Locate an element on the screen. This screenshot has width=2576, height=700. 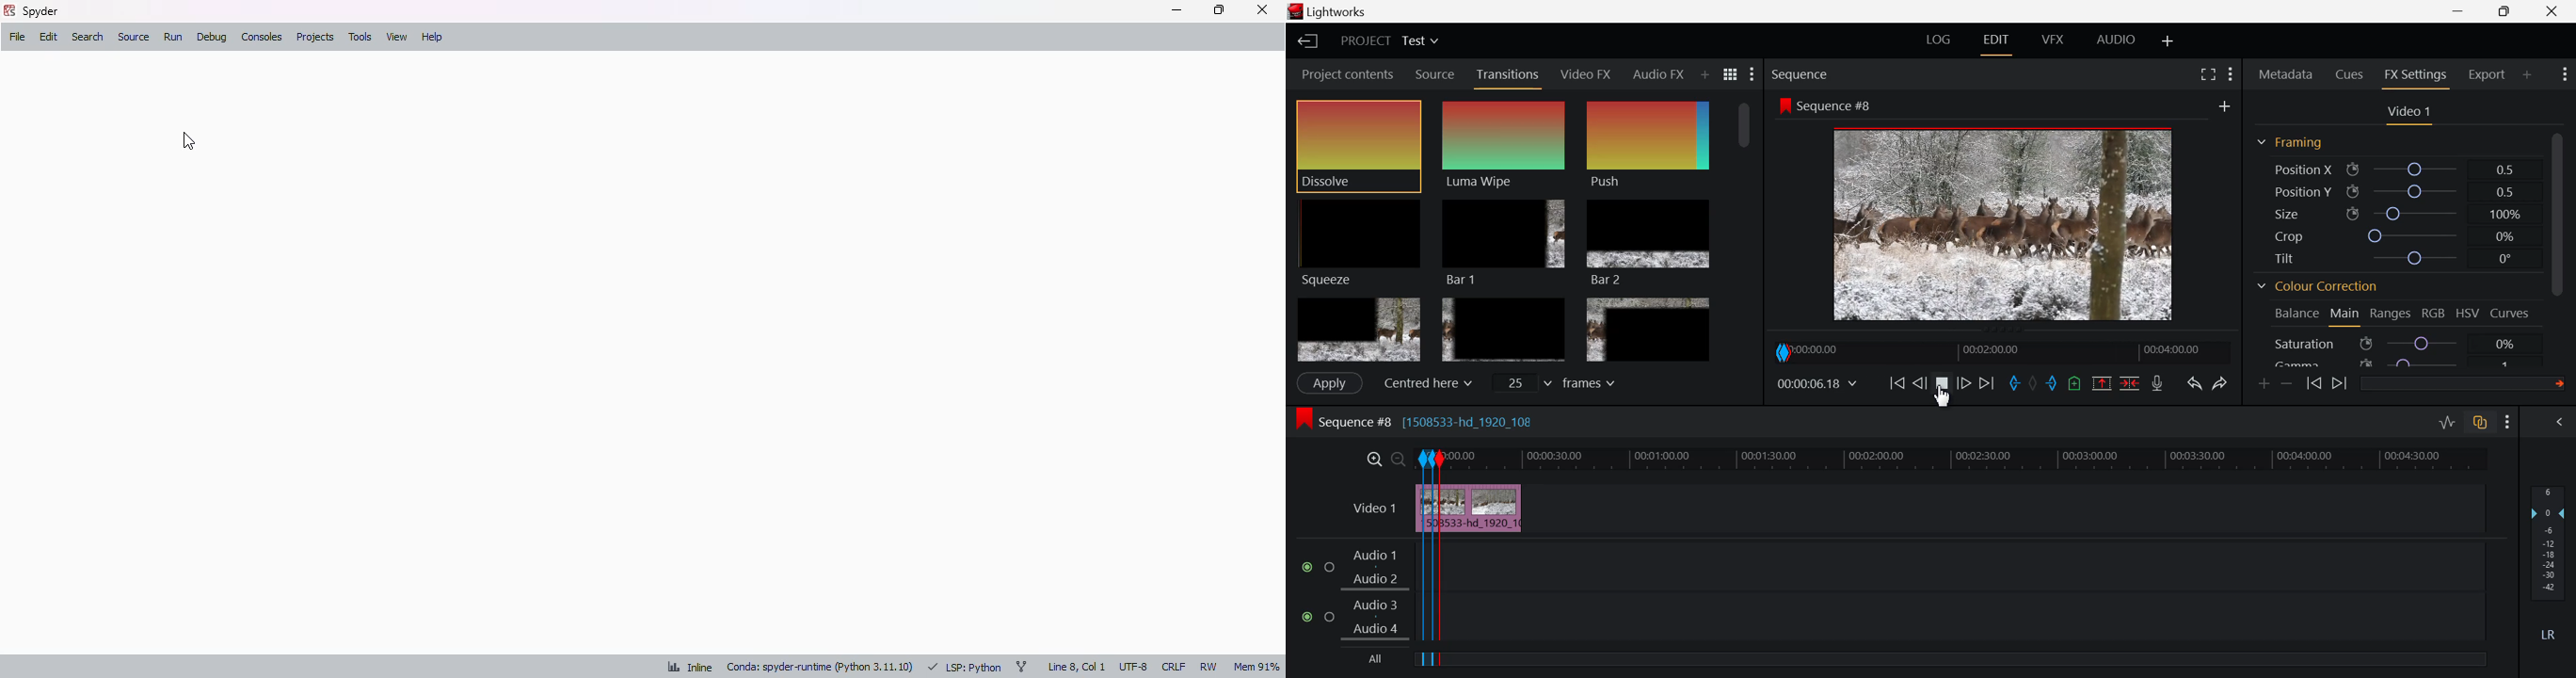
Show Settings is located at coordinates (1754, 75).